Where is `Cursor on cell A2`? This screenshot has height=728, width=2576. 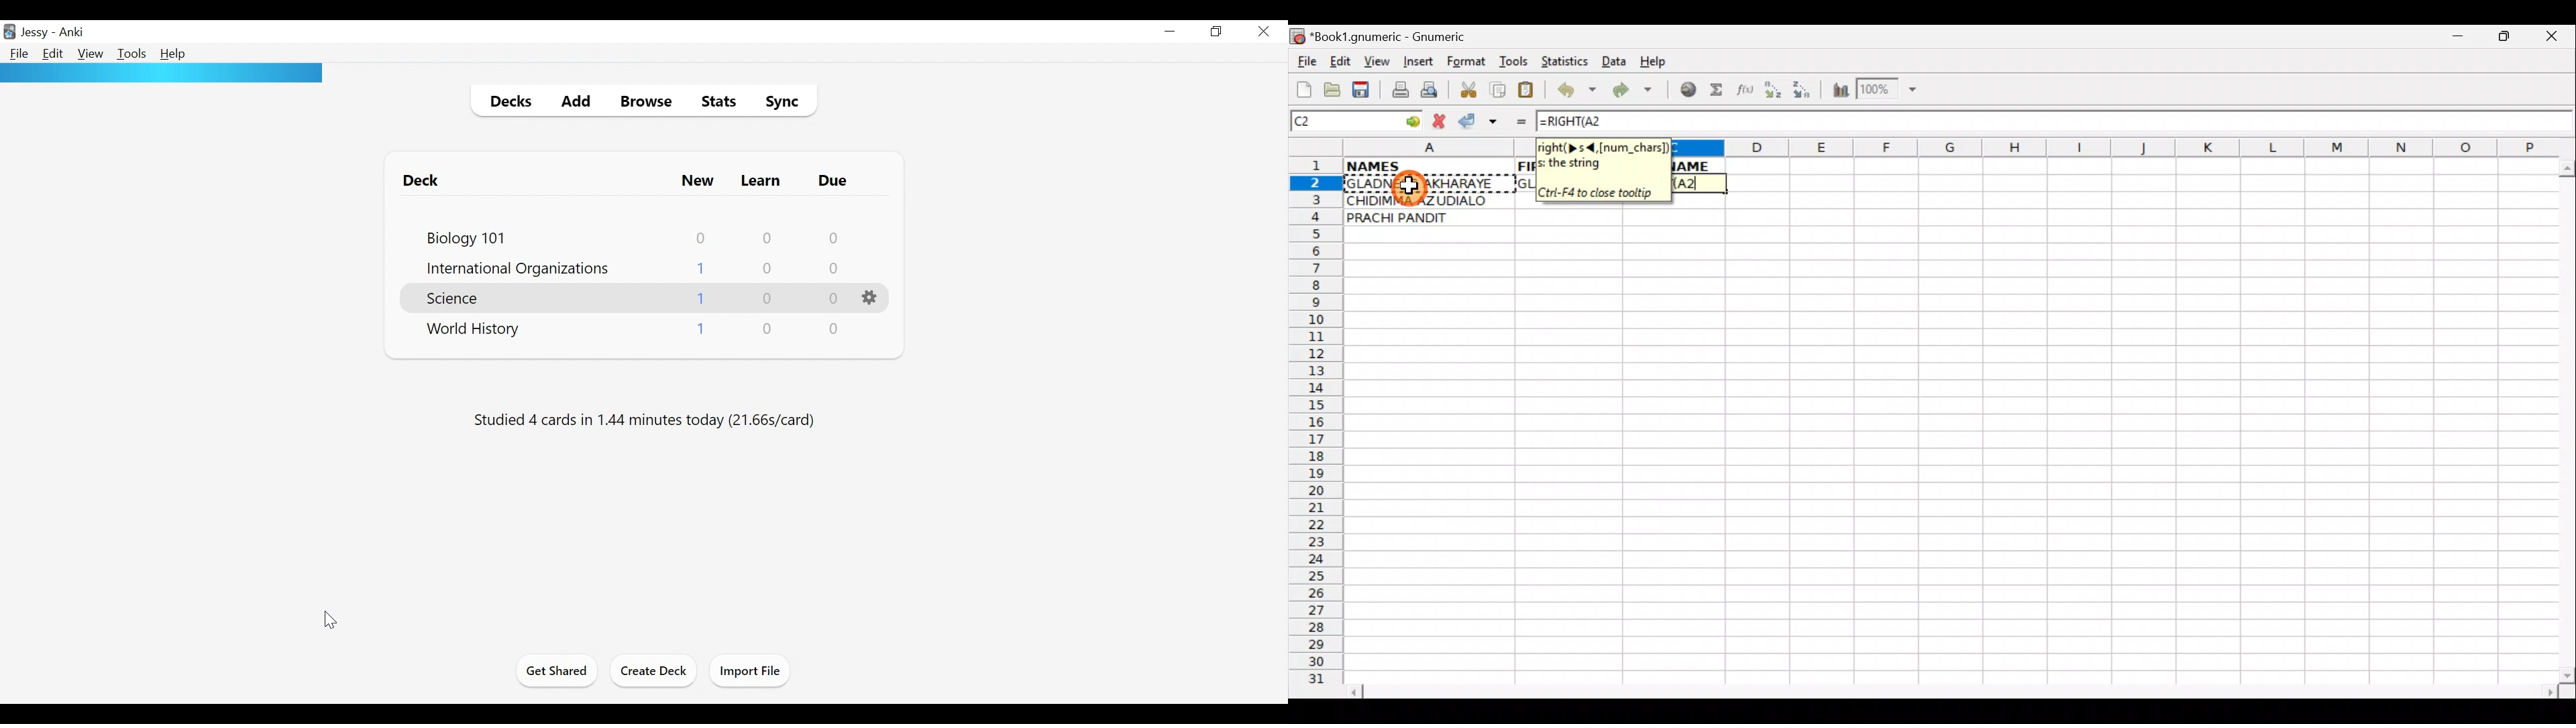 Cursor on cell A2 is located at coordinates (1409, 183).